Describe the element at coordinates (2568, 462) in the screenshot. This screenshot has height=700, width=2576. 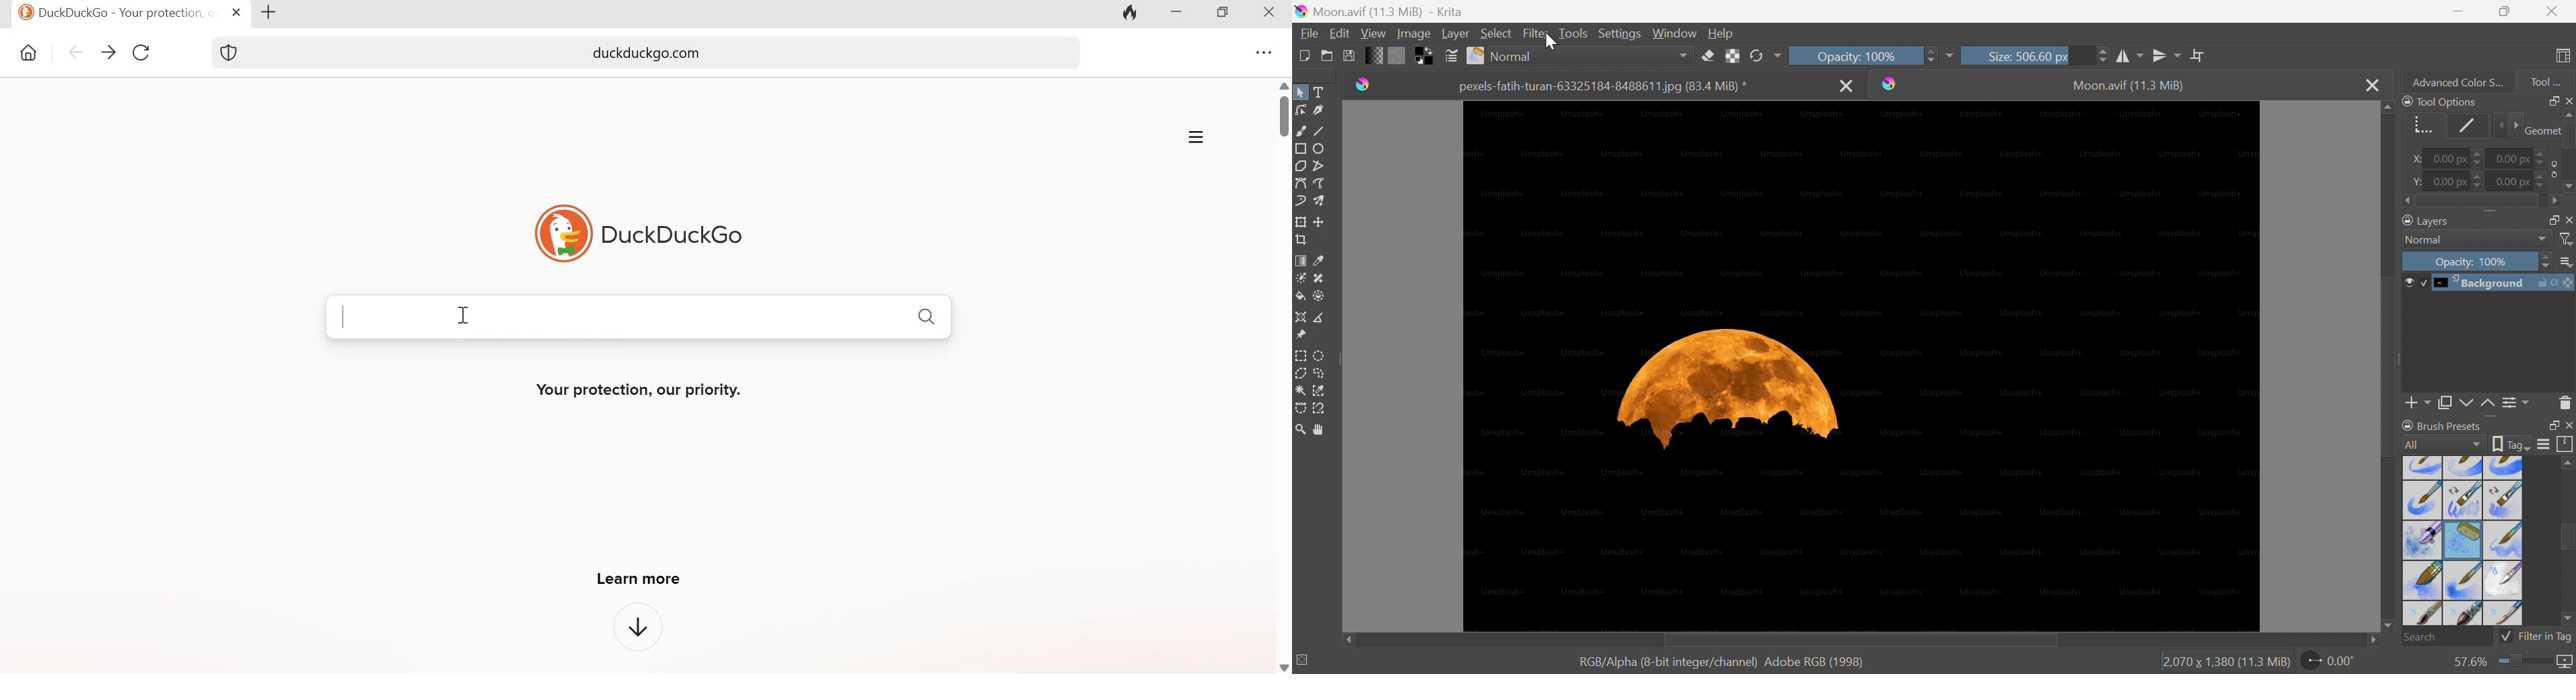
I see `Scroll up` at that location.